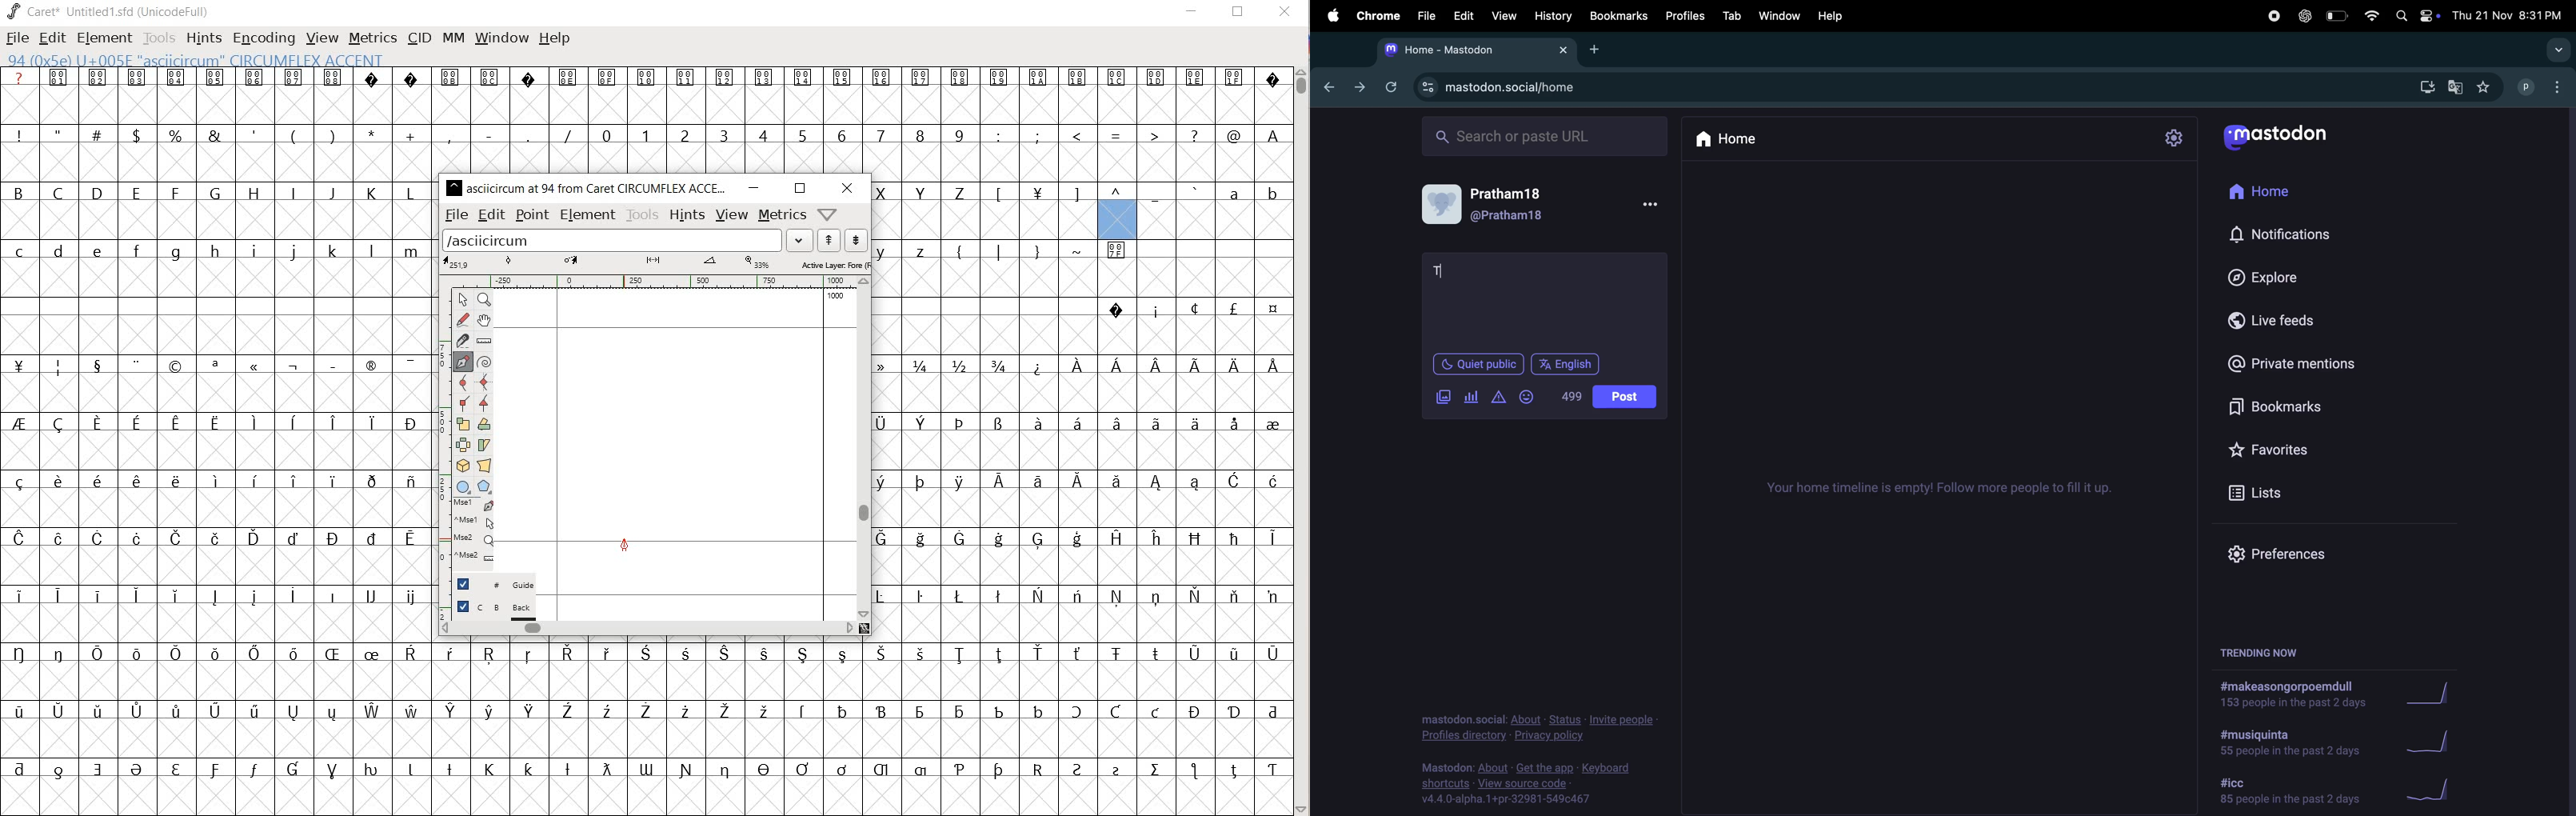  I want to click on restore down, so click(799, 189).